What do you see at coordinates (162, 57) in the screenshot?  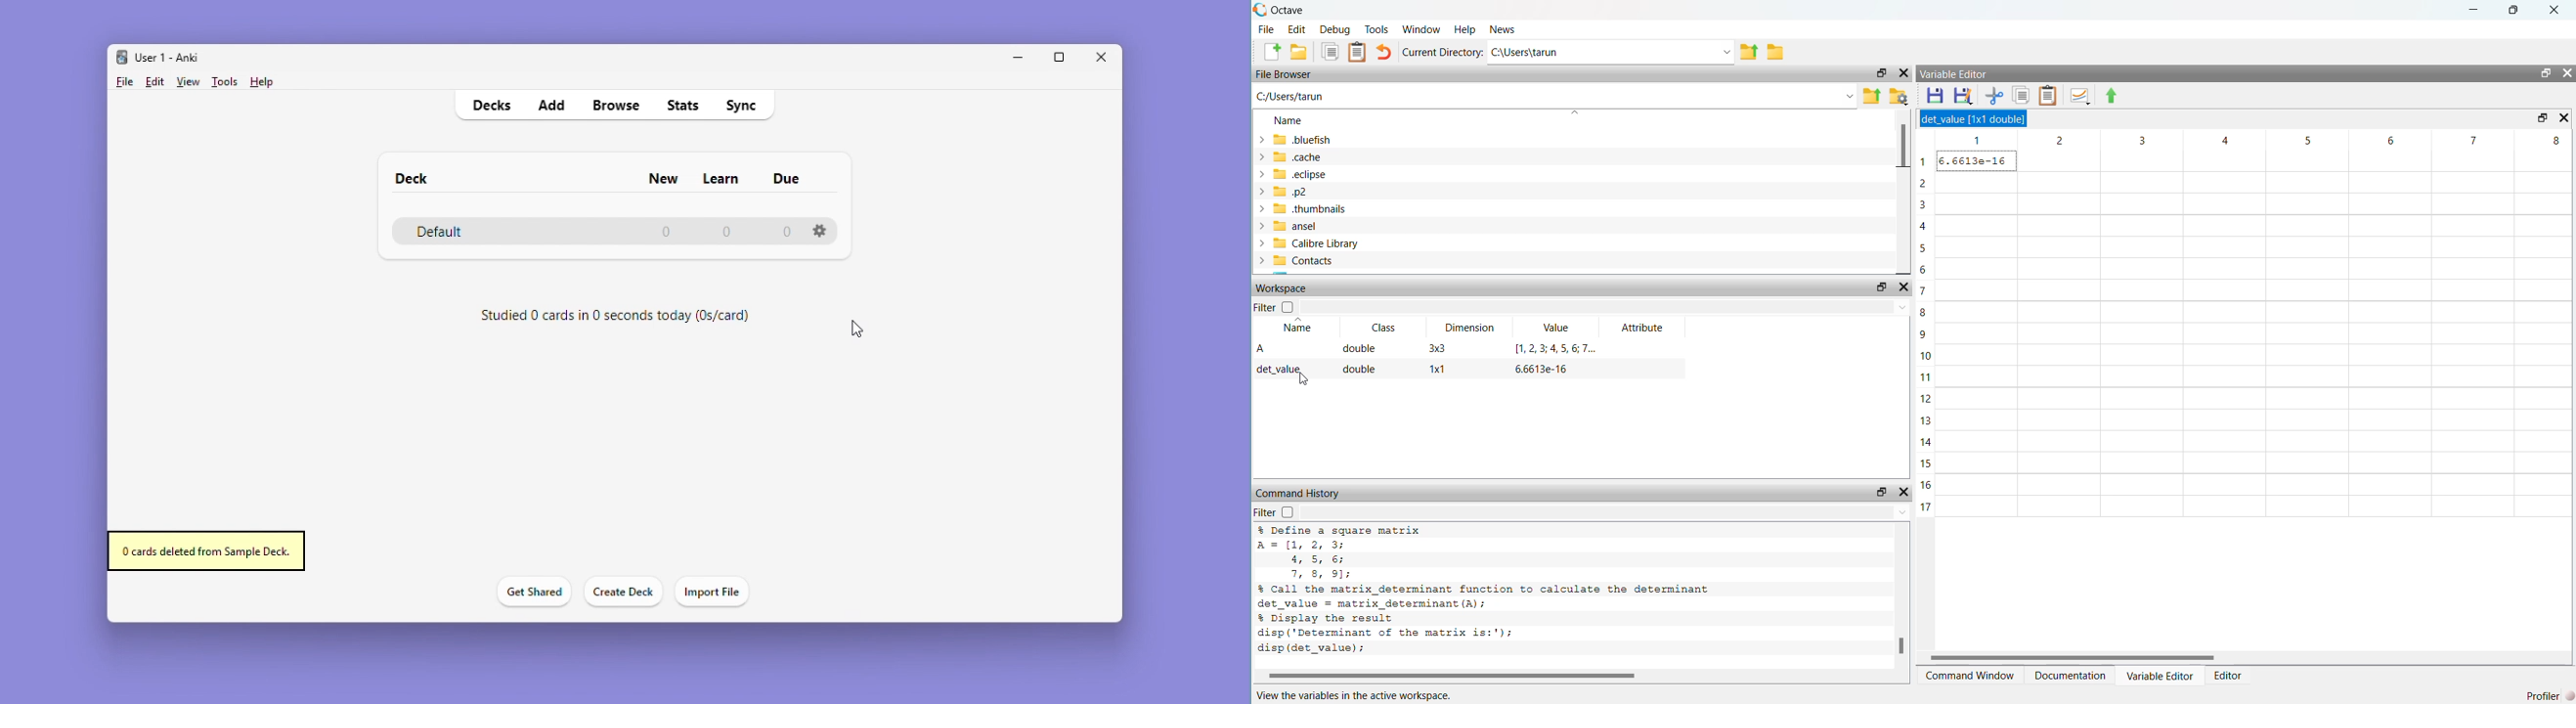 I see `User 1 - Anki` at bounding box center [162, 57].